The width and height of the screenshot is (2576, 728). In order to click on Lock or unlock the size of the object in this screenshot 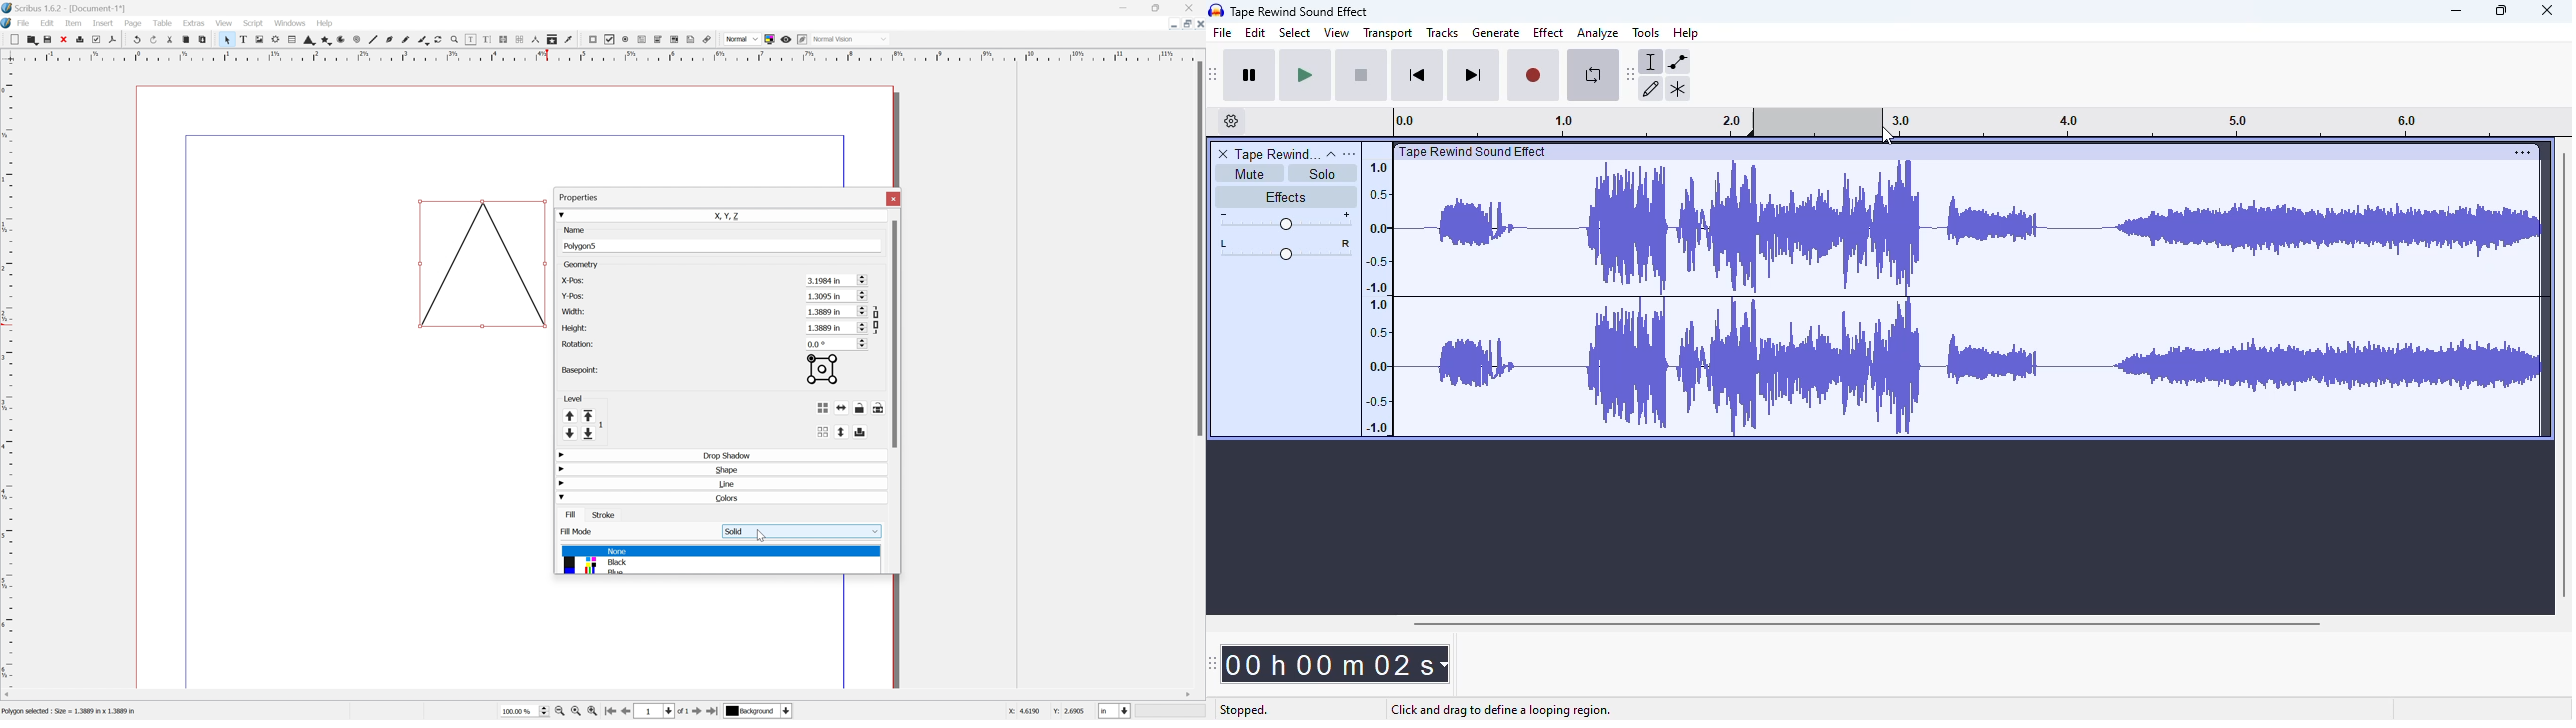, I will do `click(891, 406)`.